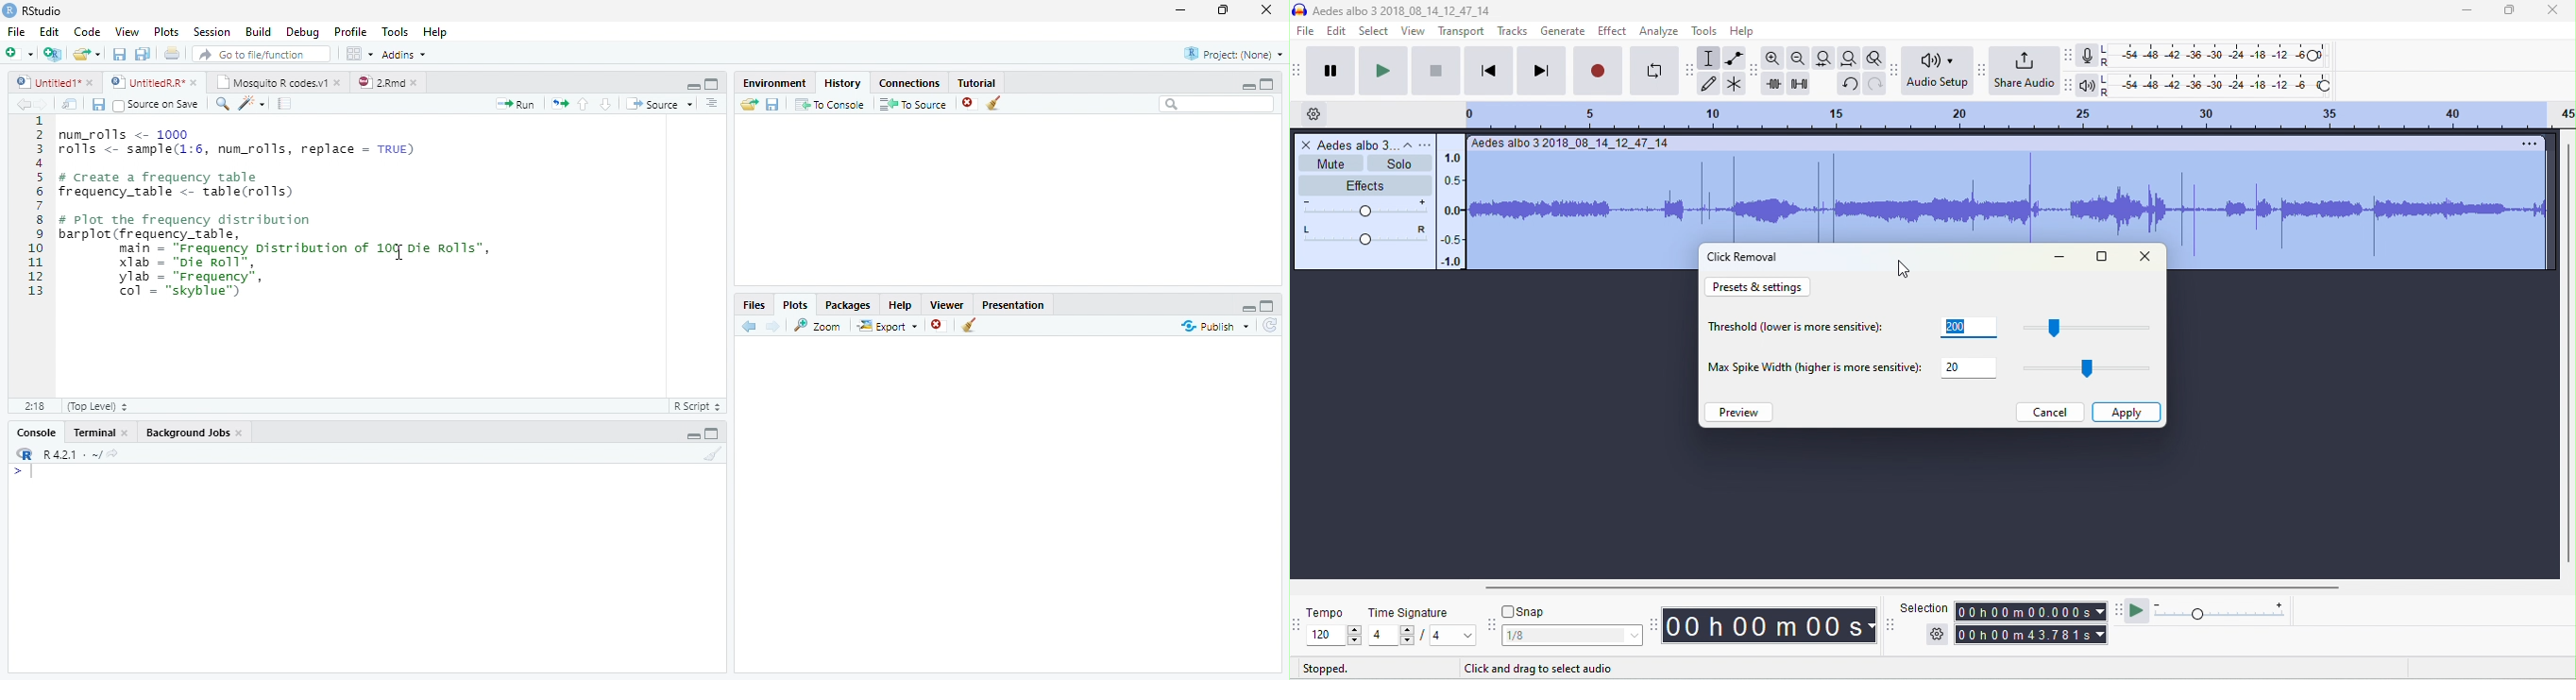  Describe the element at coordinates (1661, 31) in the screenshot. I see `analyze` at that location.